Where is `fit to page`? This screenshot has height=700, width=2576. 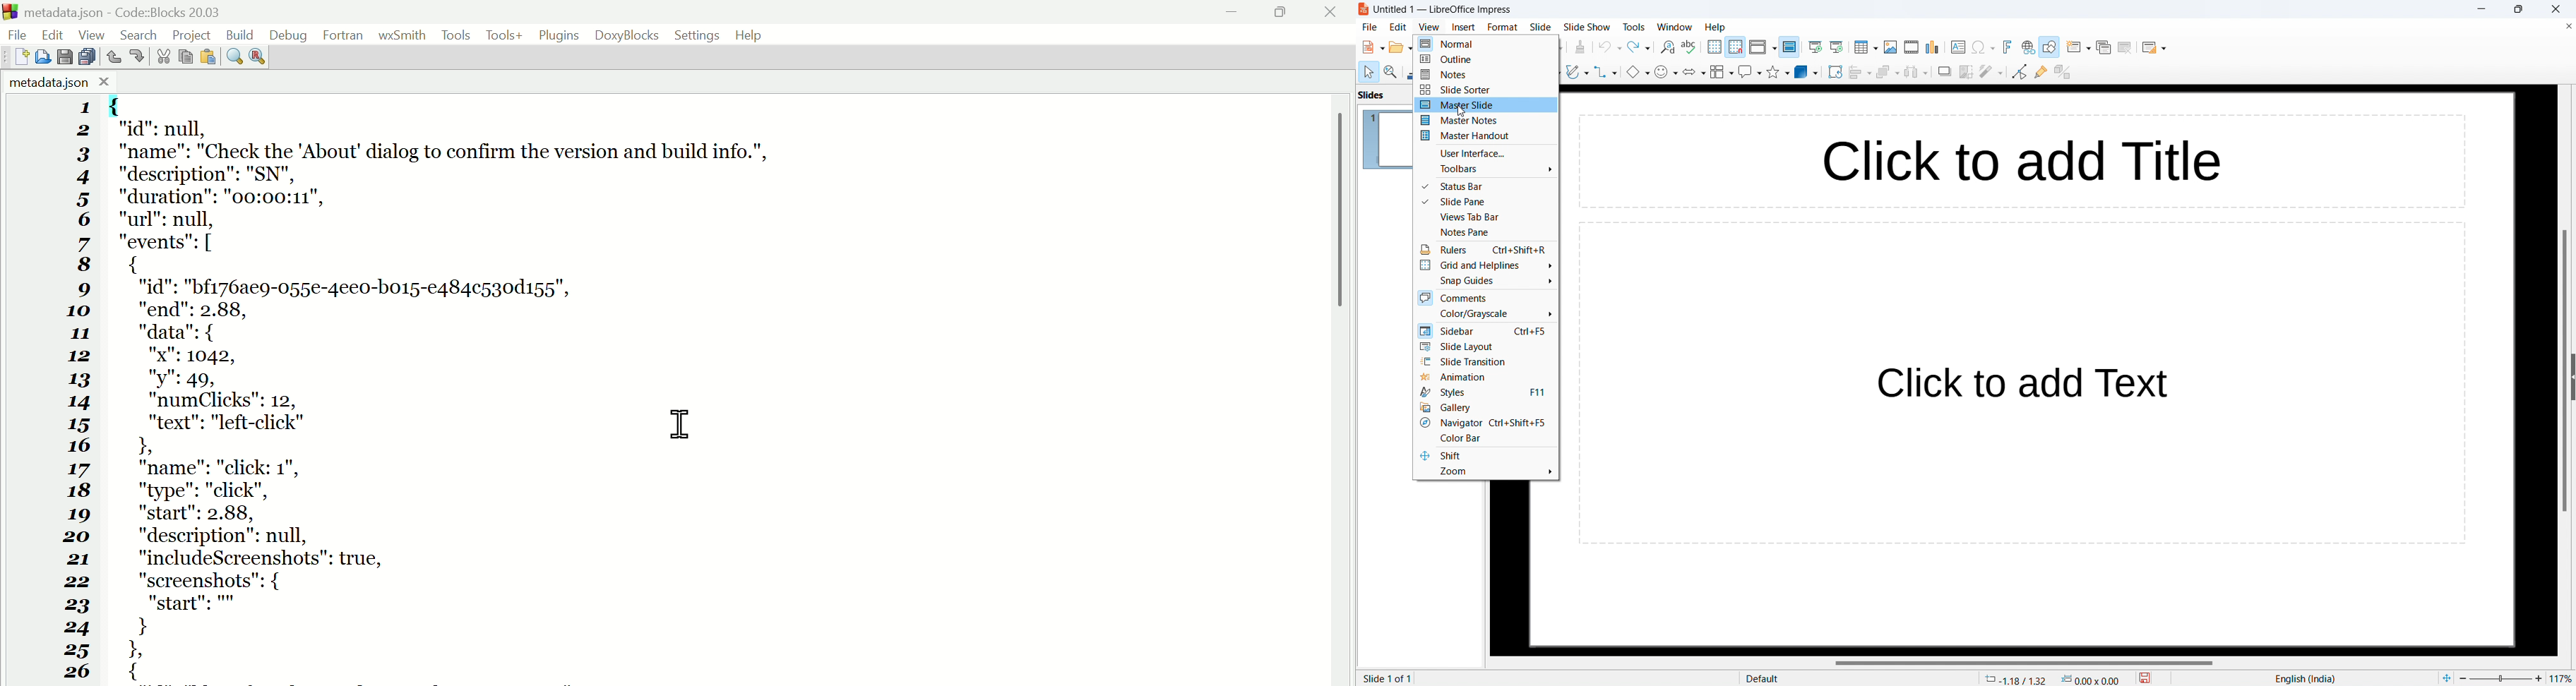 fit to page is located at coordinates (2446, 678).